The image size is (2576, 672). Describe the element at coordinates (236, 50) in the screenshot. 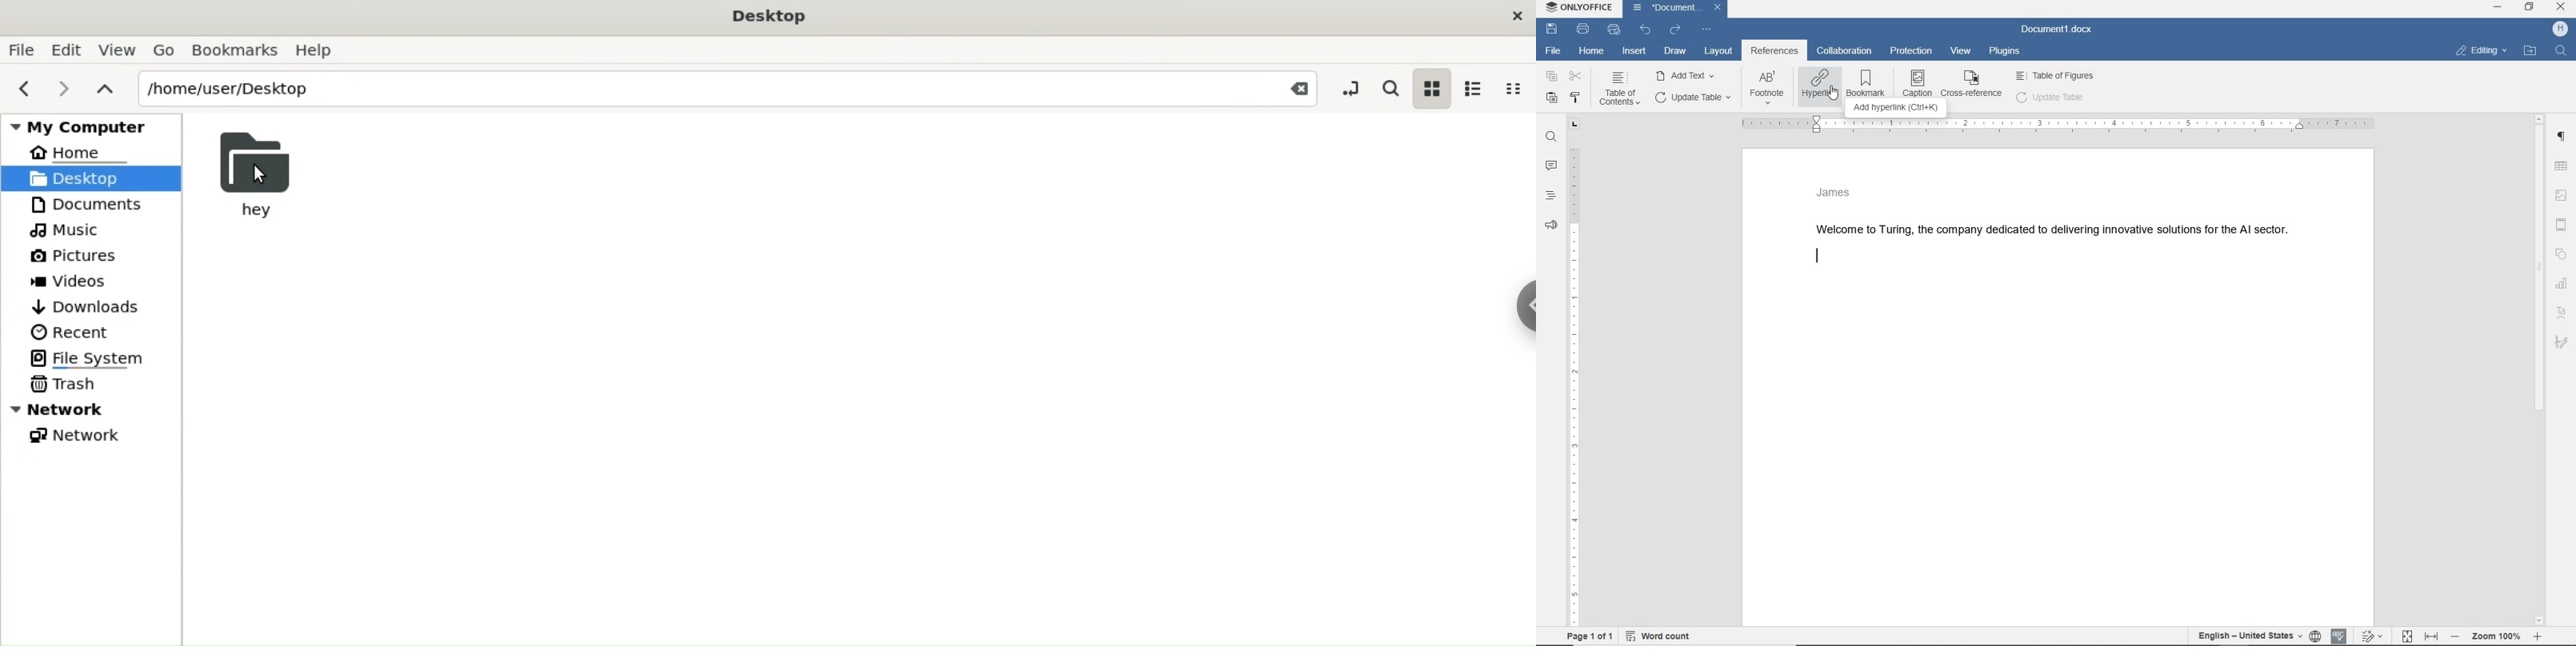

I see `Bookmarks` at that location.